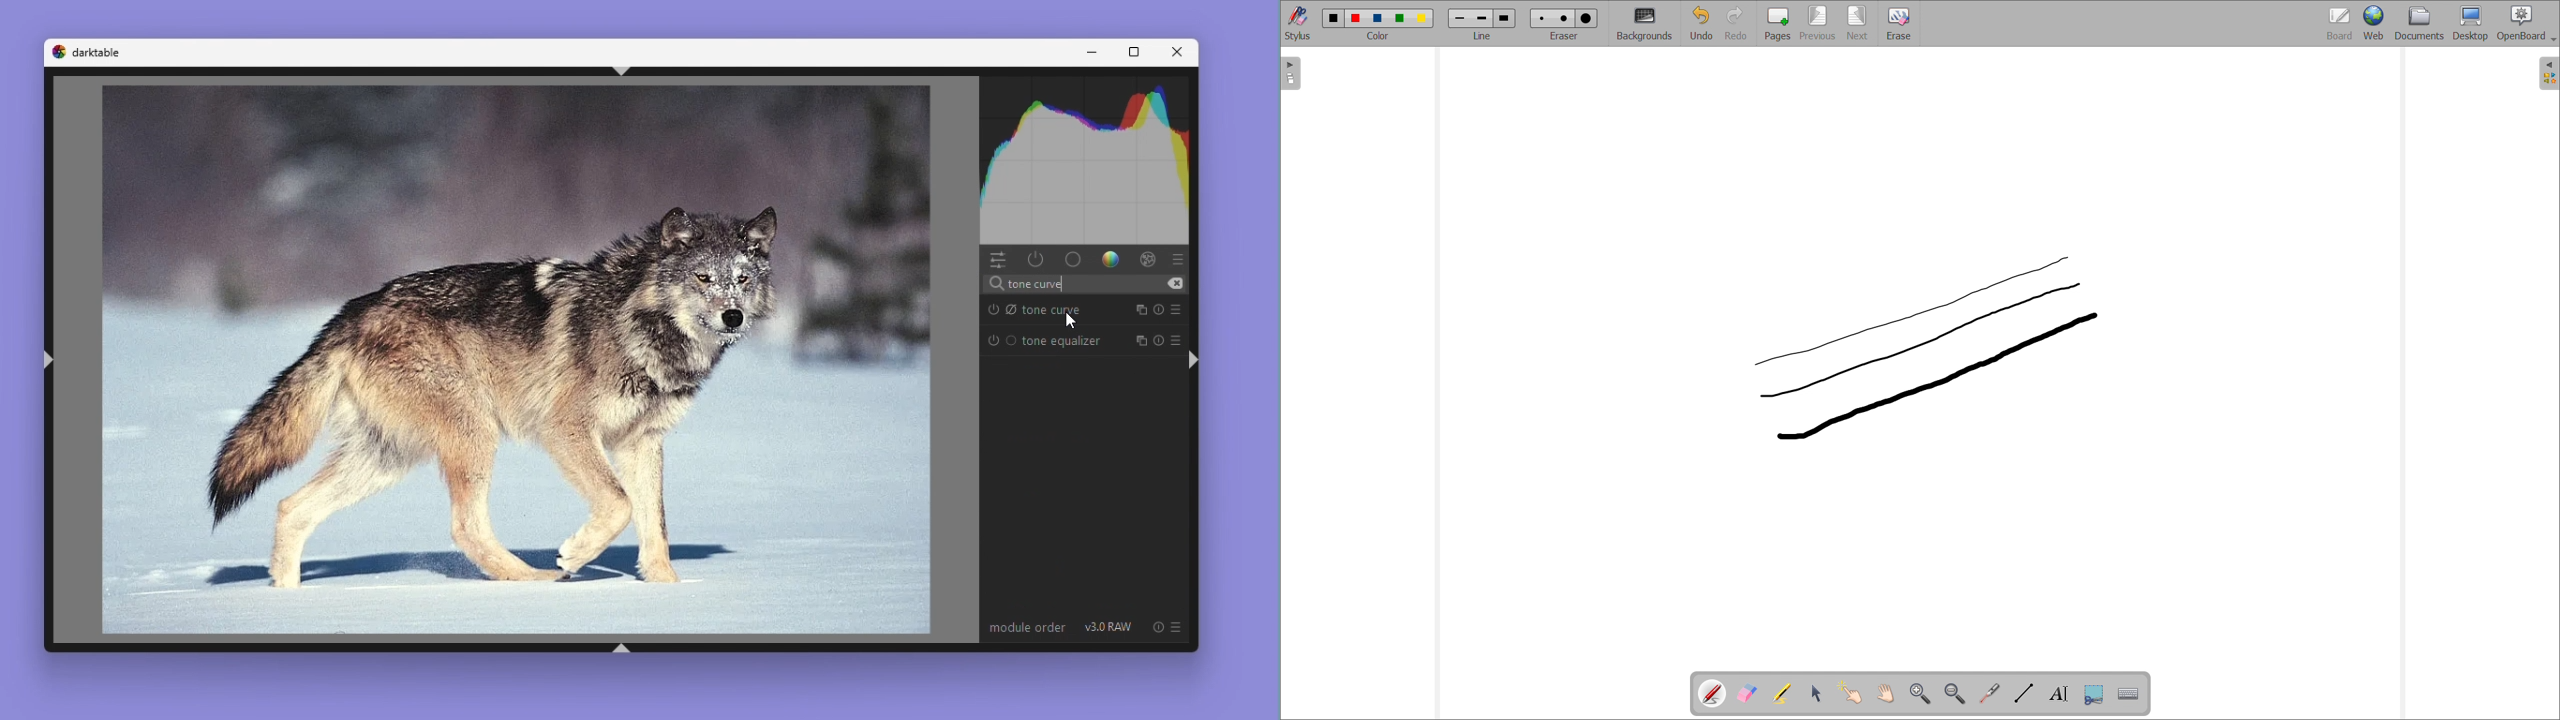  I want to click on Maximize, so click(1135, 52).